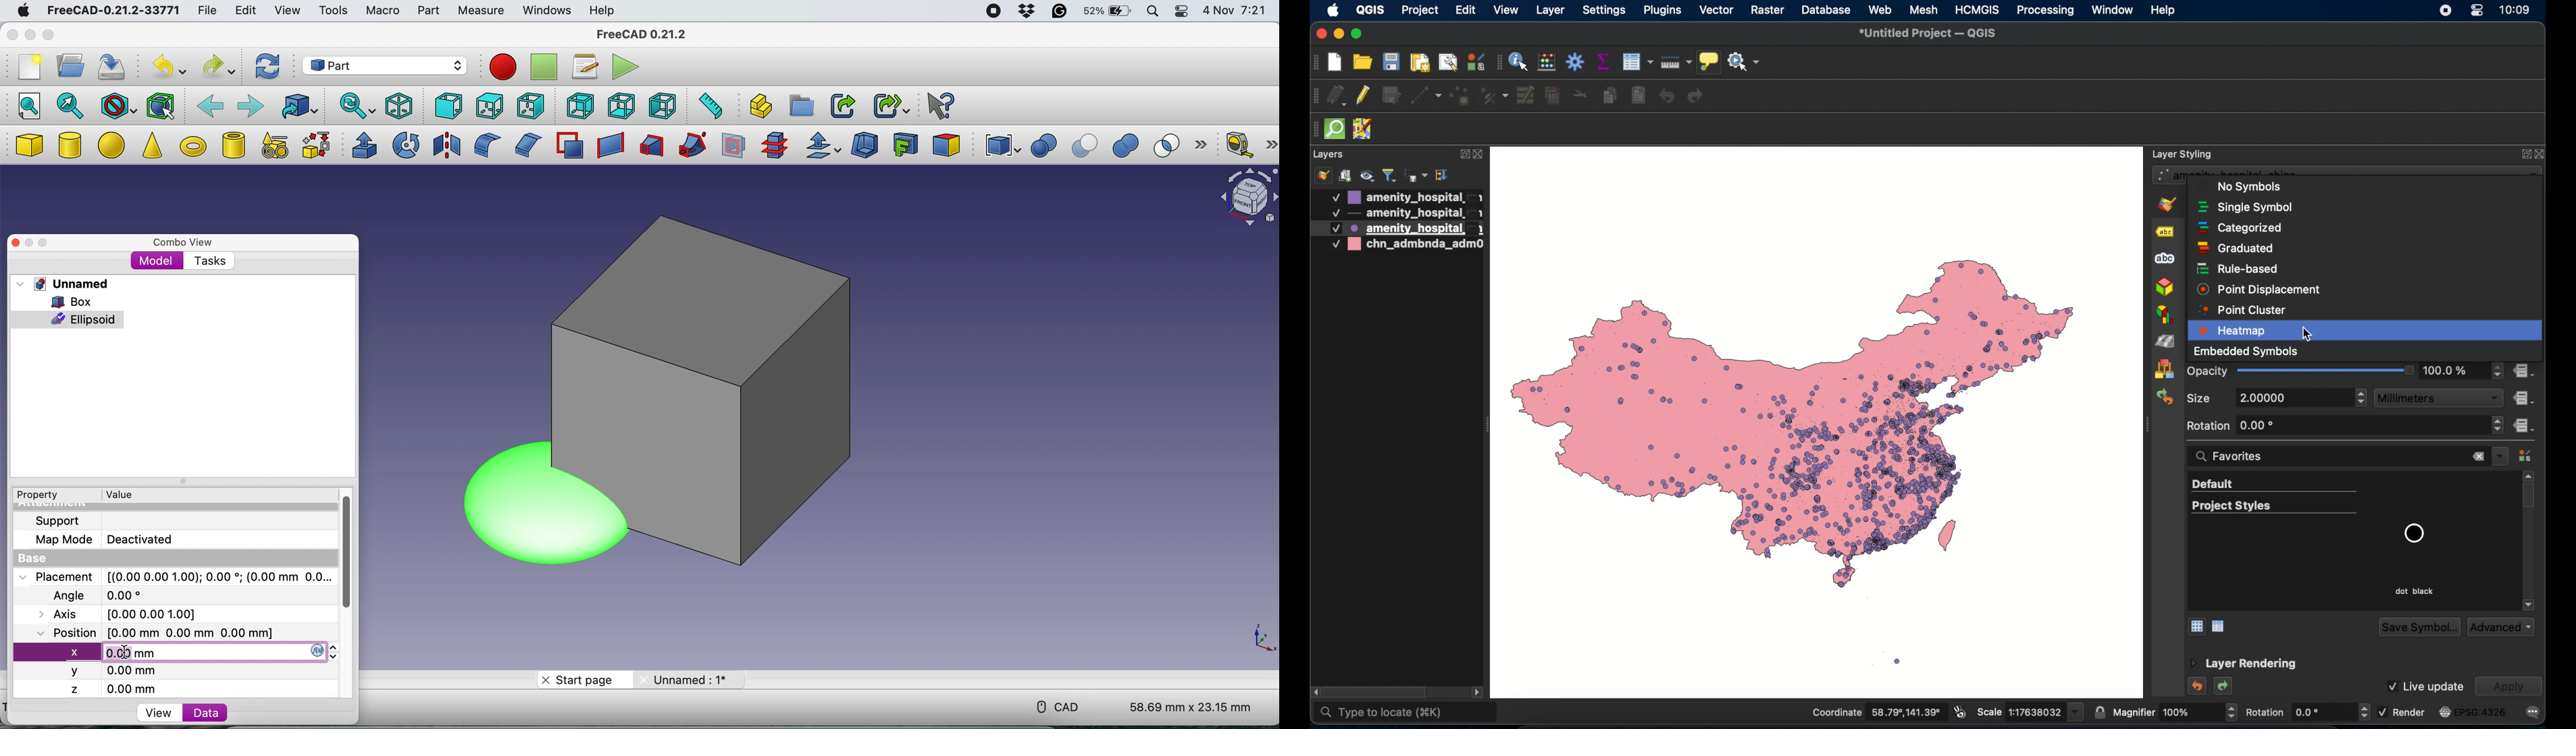 Image resolution: width=2576 pixels, height=756 pixels. I want to click on mac logo, so click(21, 12).